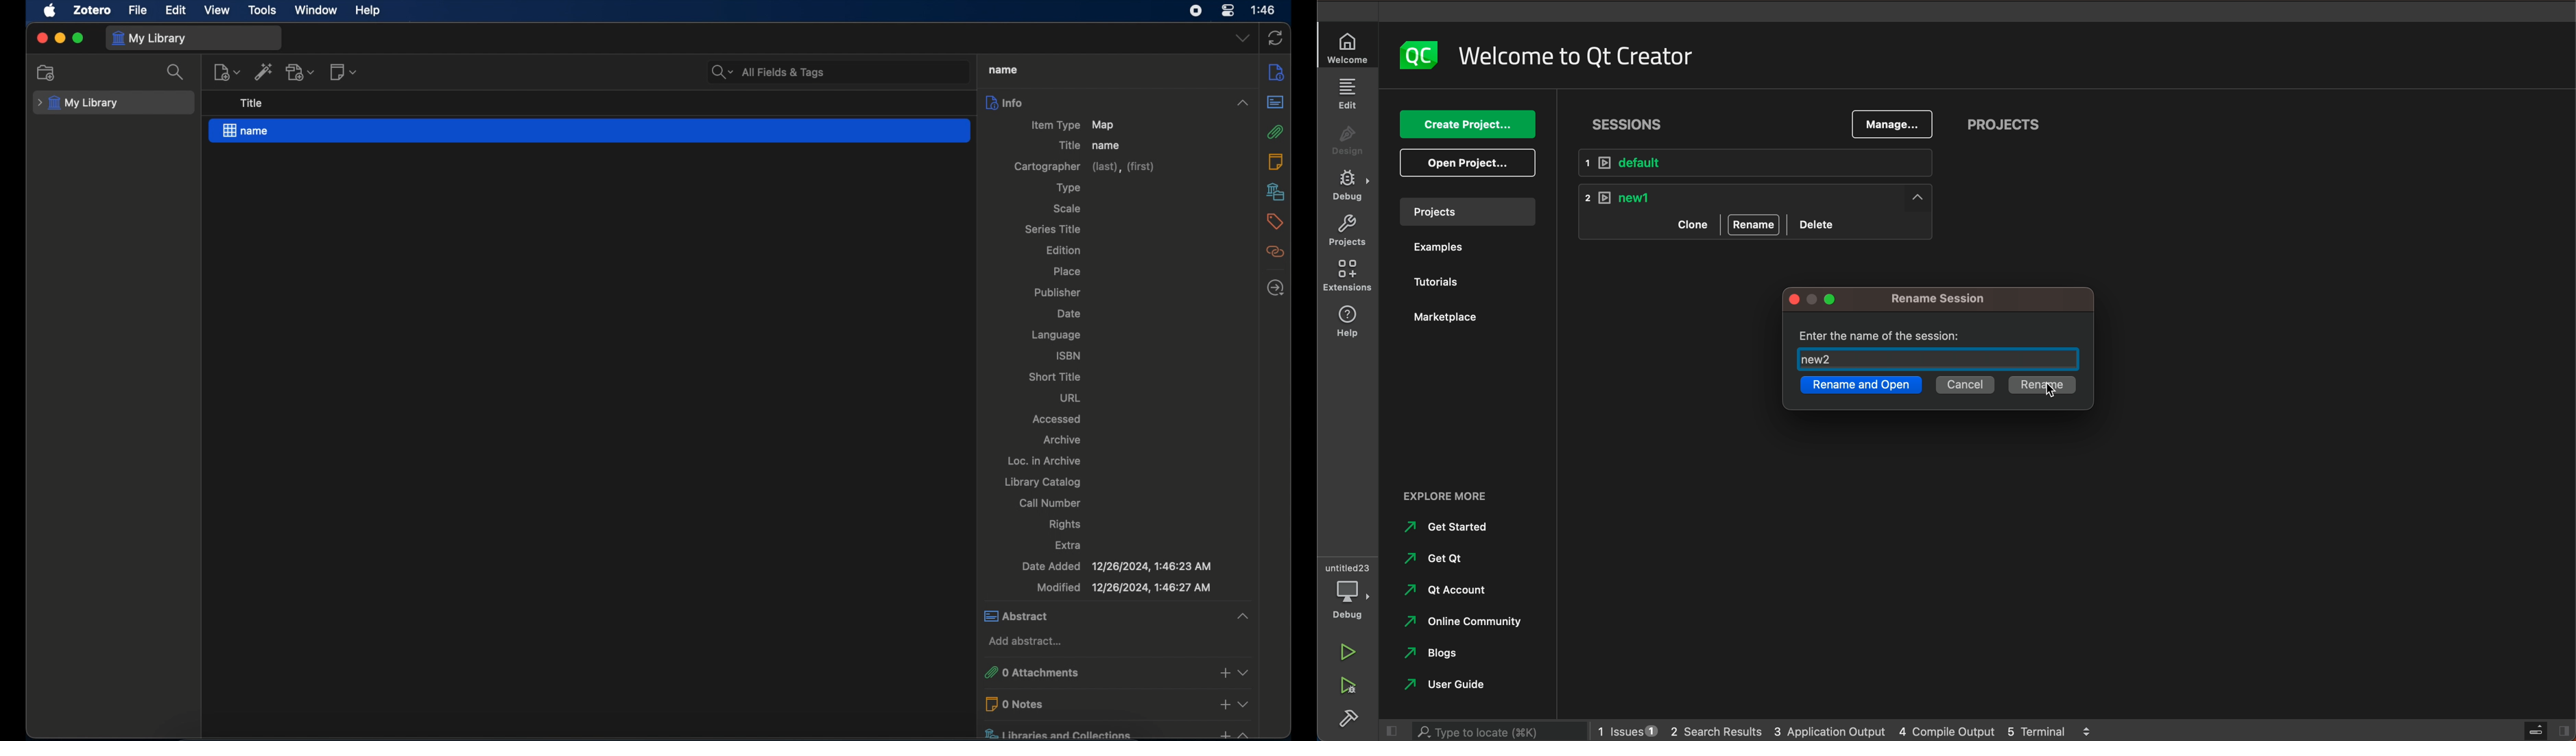 The width and height of the screenshot is (2576, 756). I want to click on help, so click(368, 10).